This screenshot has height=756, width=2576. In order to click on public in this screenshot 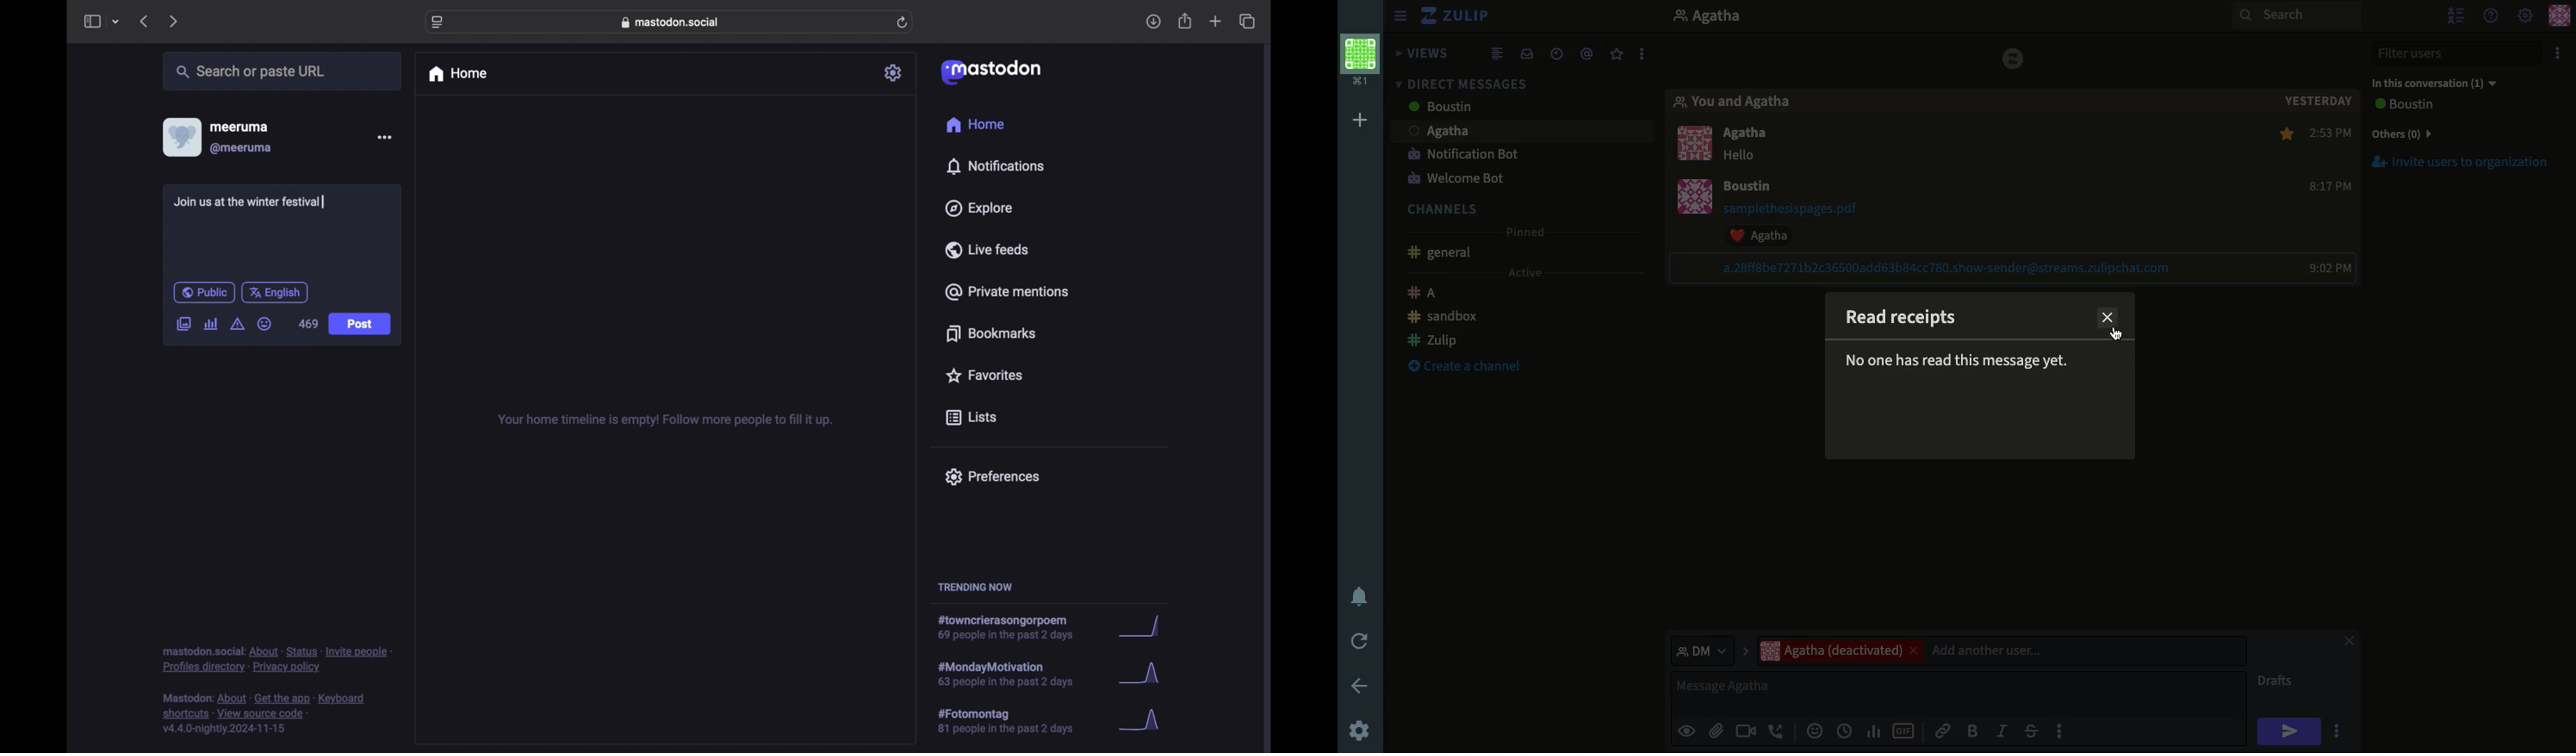, I will do `click(204, 292)`.